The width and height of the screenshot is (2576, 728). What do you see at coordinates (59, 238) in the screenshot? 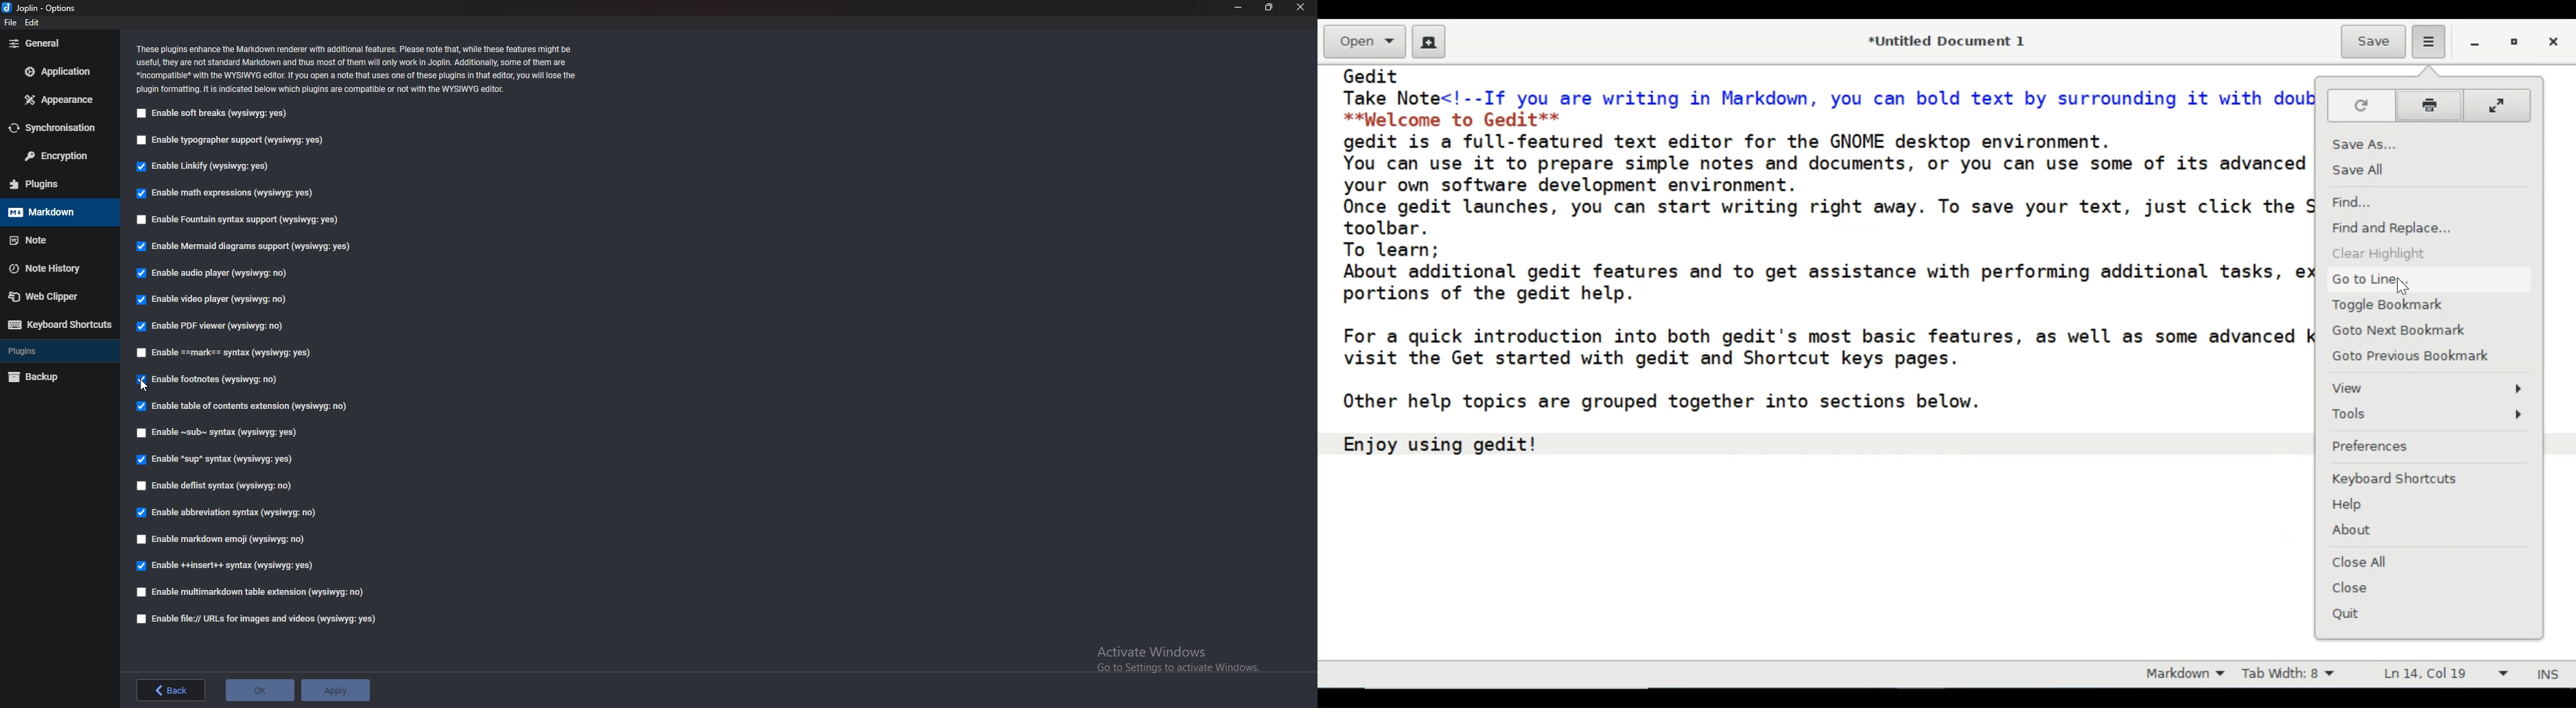
I see `note` at bounding box center [59, 238].